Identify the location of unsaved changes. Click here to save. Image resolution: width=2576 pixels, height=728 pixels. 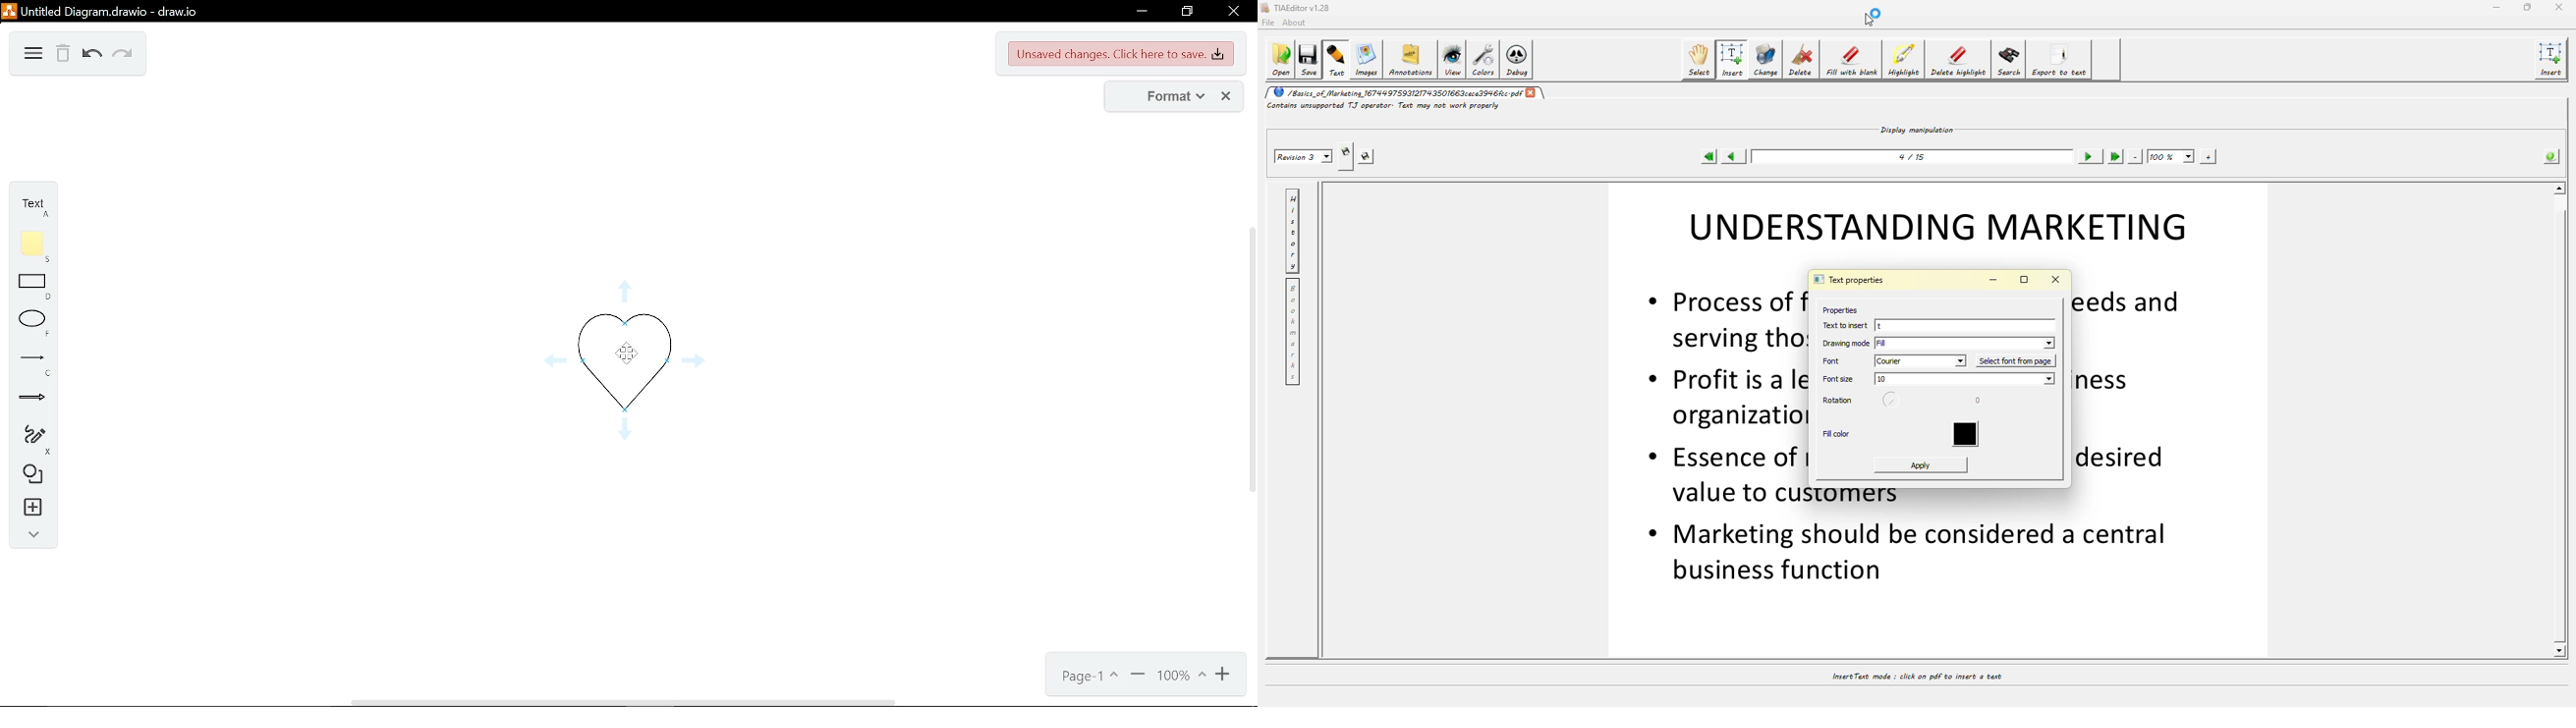
(1122, 55).